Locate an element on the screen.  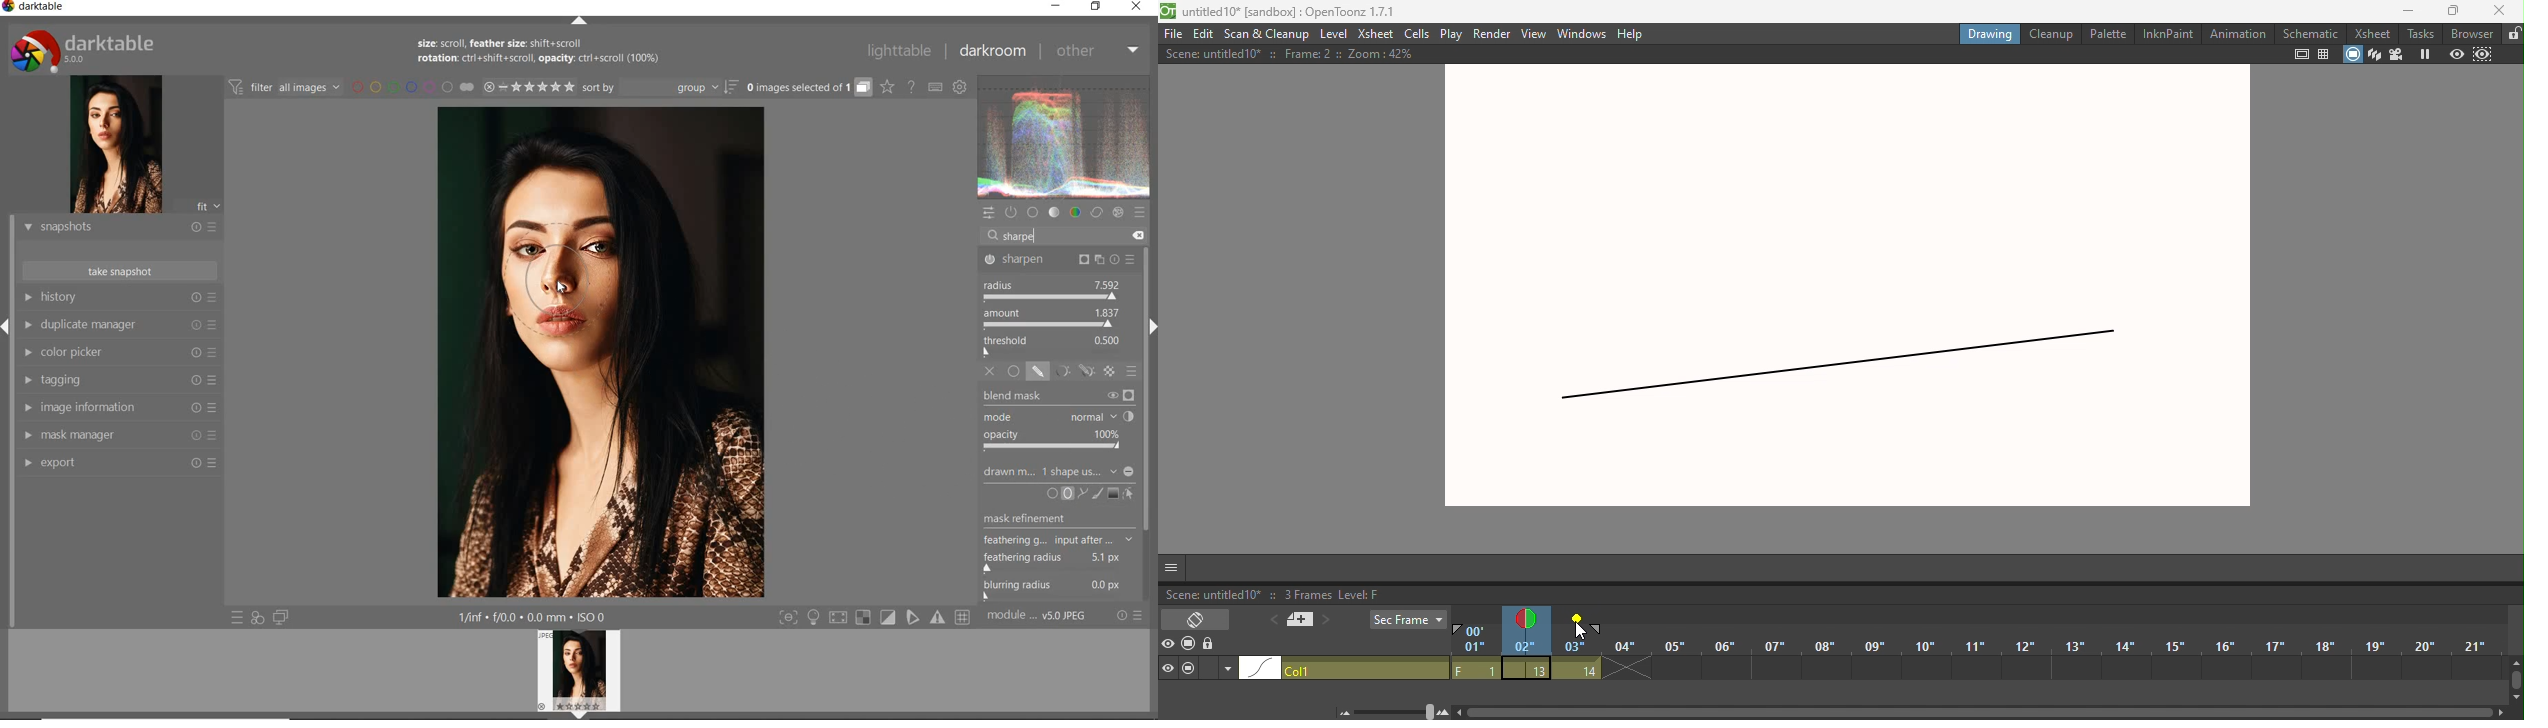
profile  is located at coordinates (588, 672).